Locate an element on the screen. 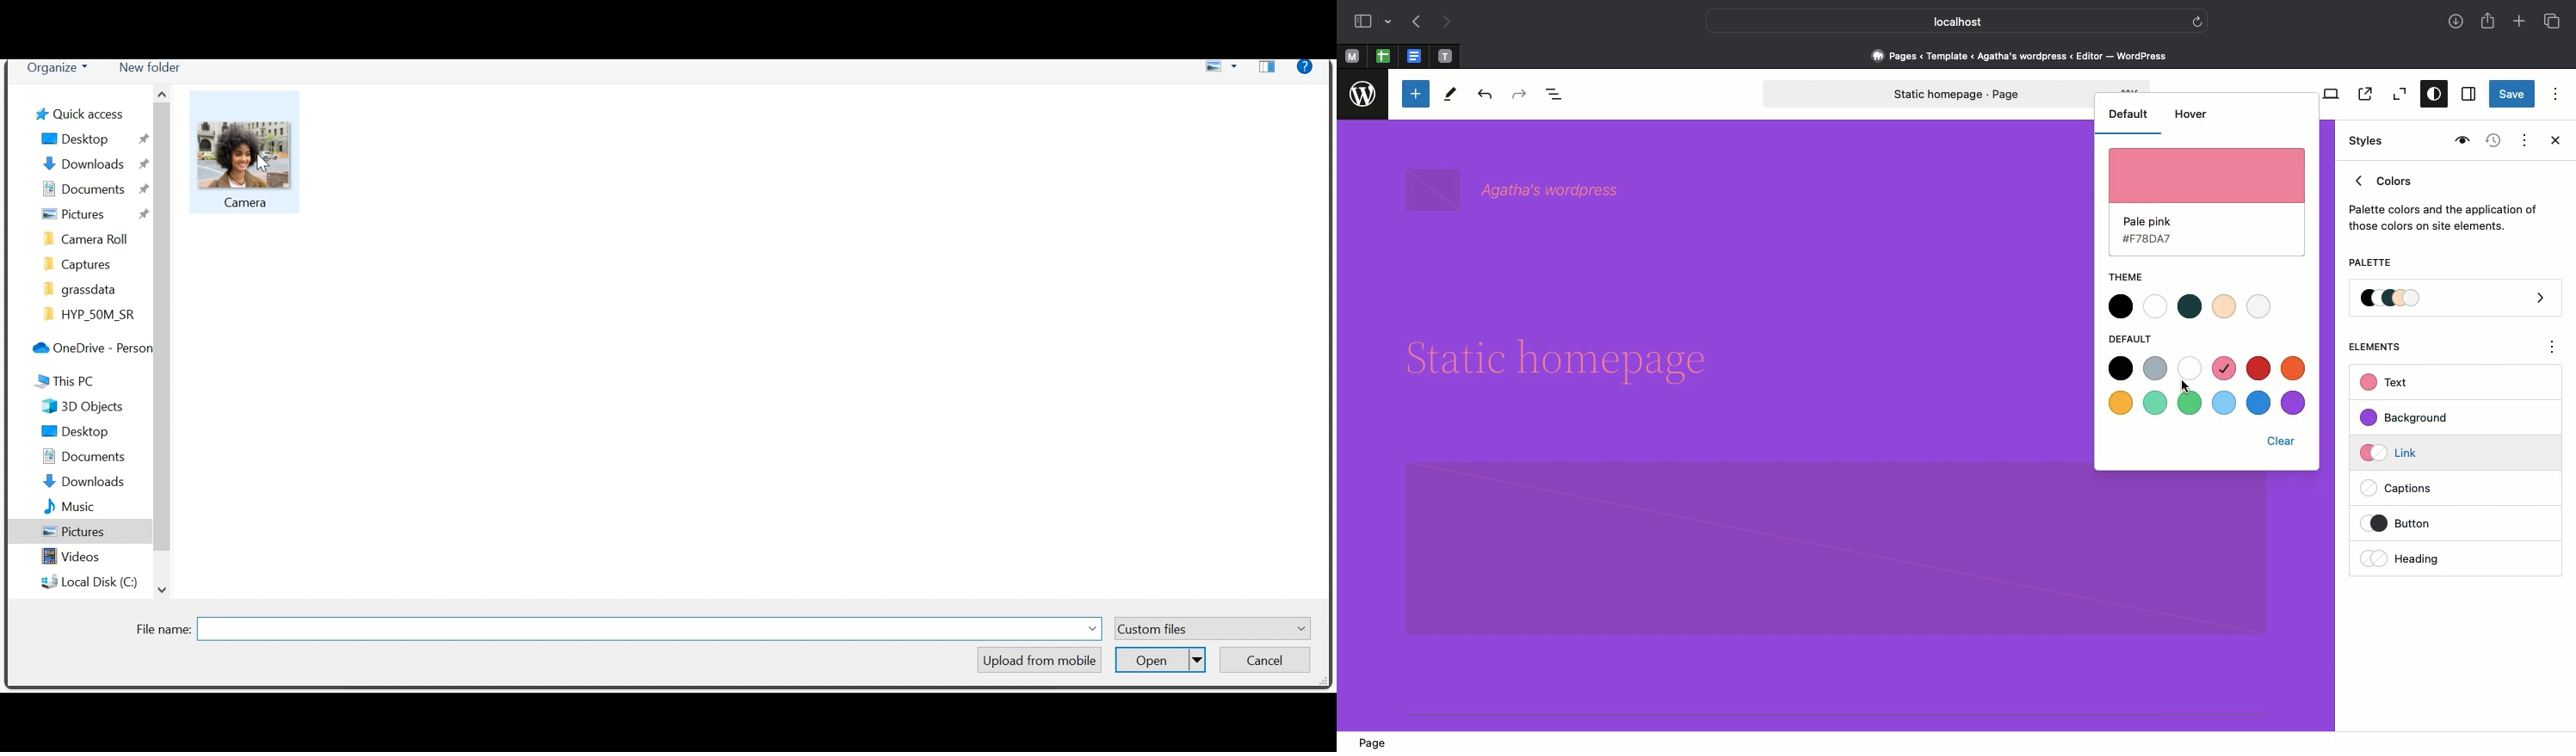  drop-down is located at coordinates (1391, 22).